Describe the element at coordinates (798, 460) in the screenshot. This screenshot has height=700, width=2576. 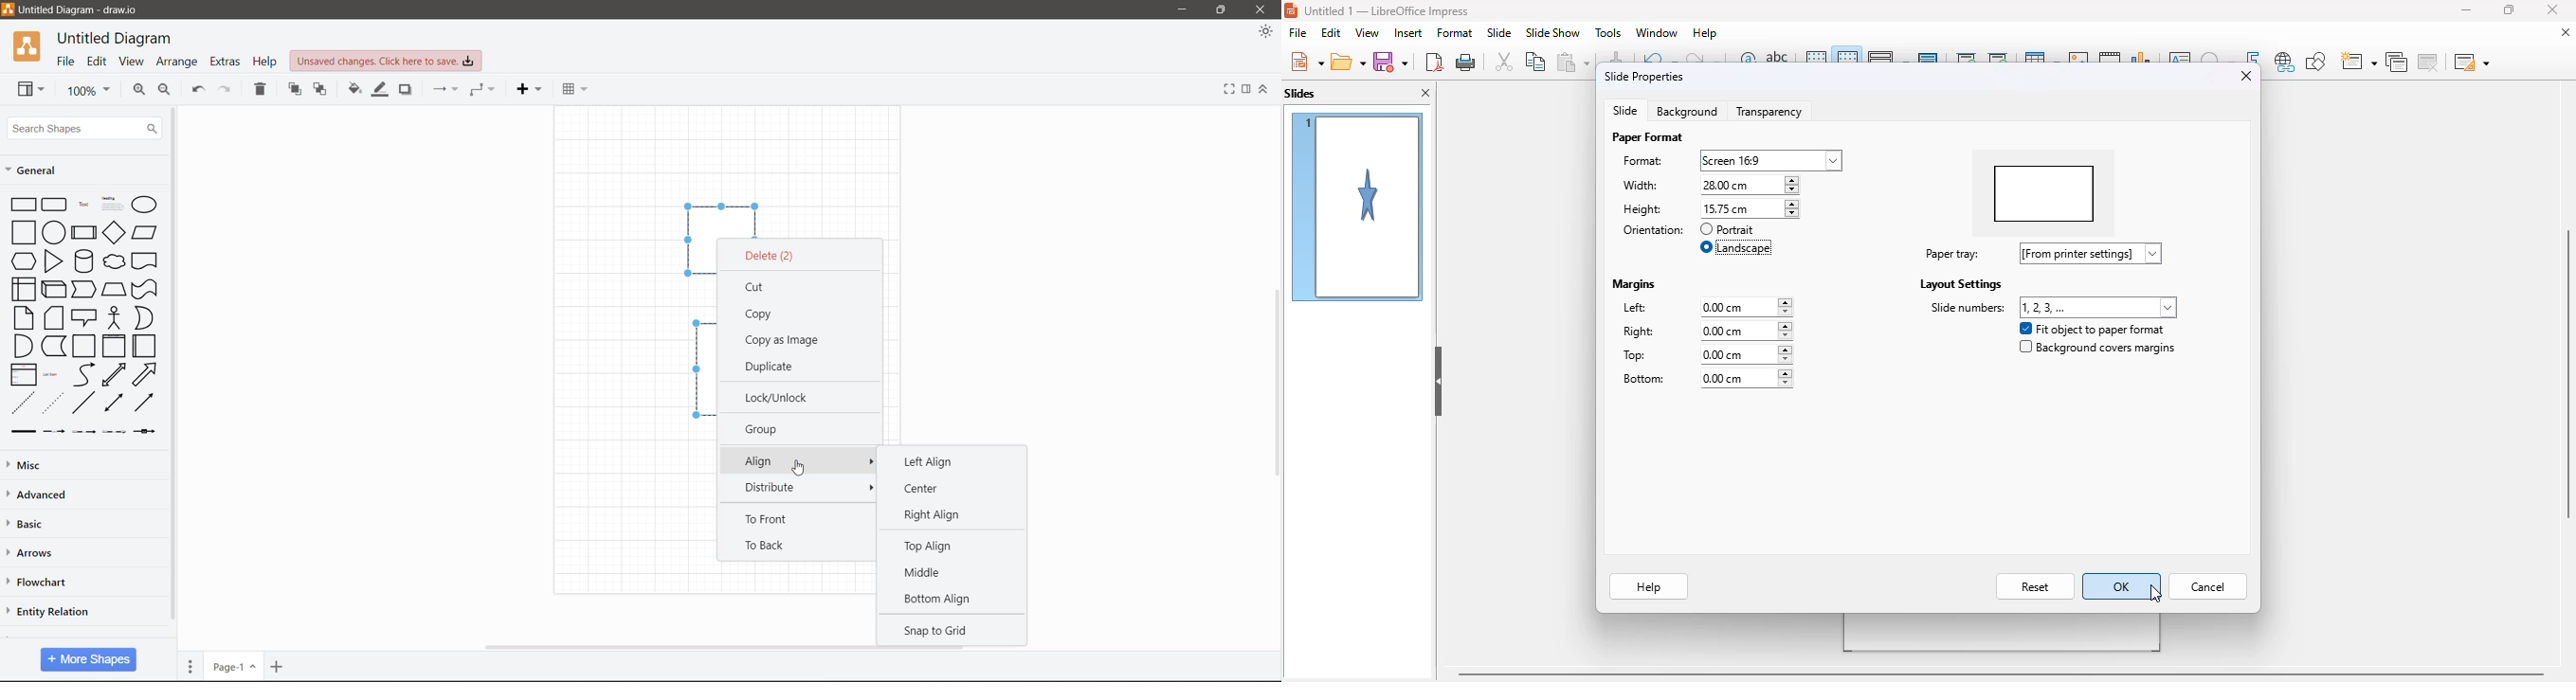
I see `Align` at that location.